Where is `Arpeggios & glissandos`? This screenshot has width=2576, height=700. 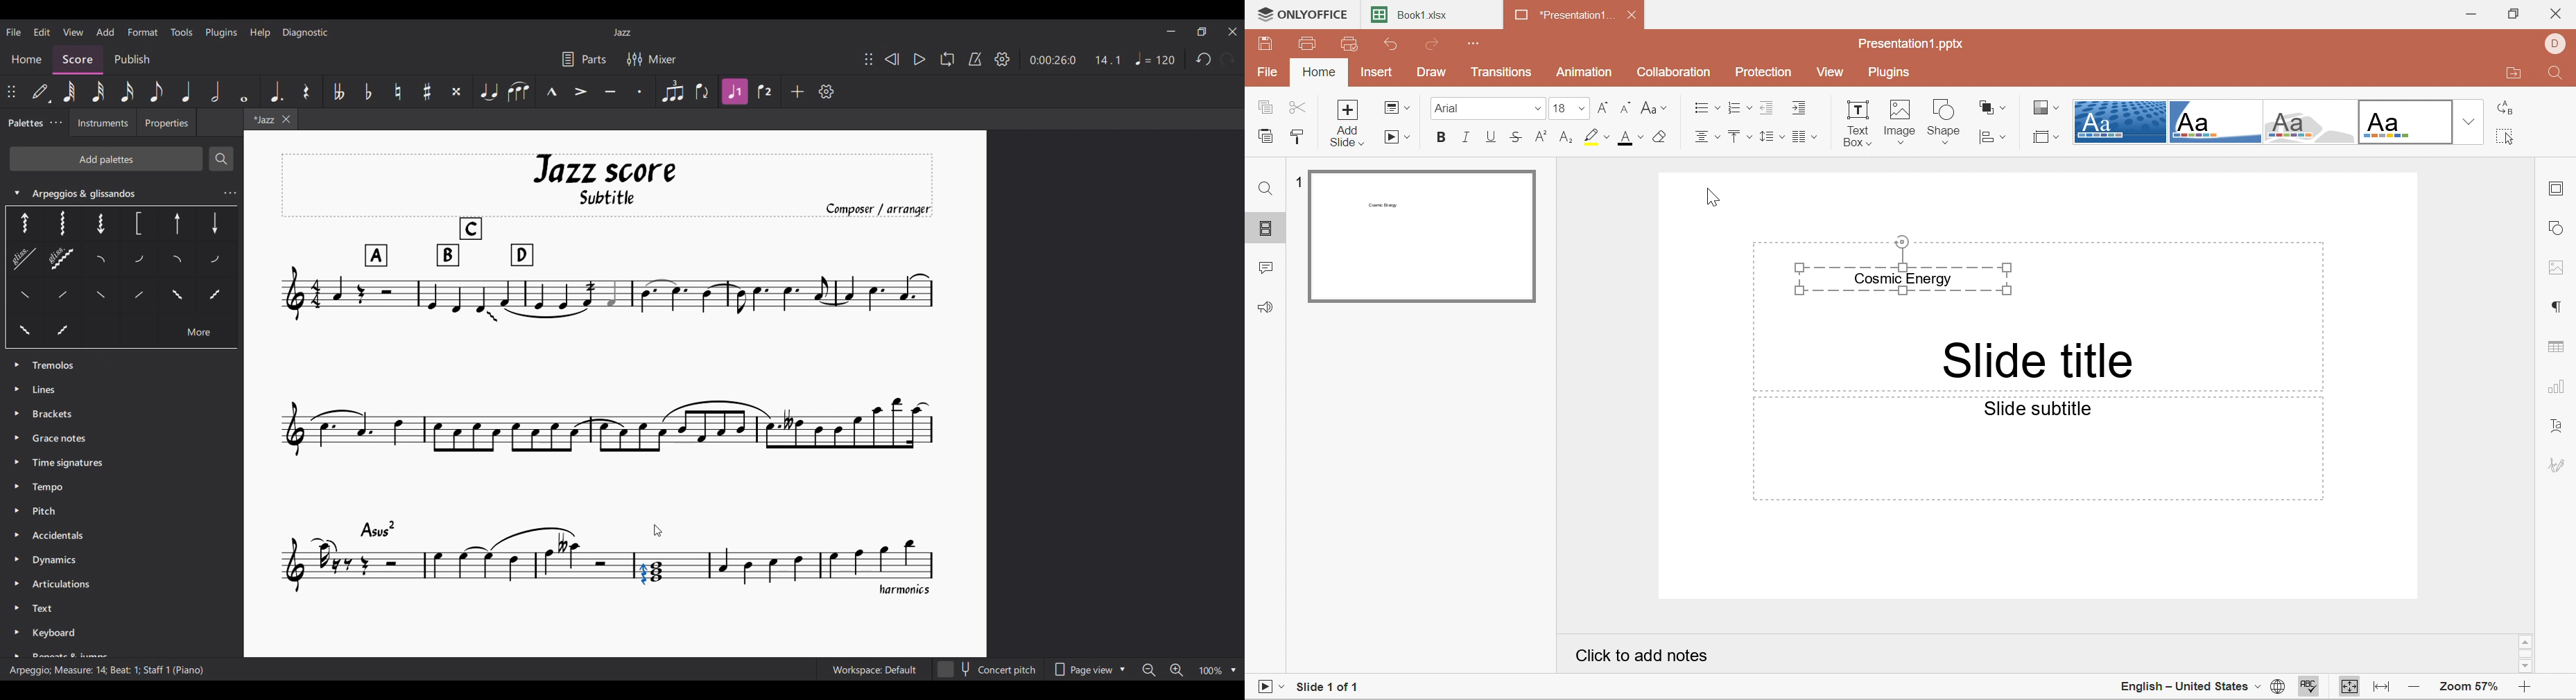
Arpeggios & glissandos is located at coordinates (123, 189).